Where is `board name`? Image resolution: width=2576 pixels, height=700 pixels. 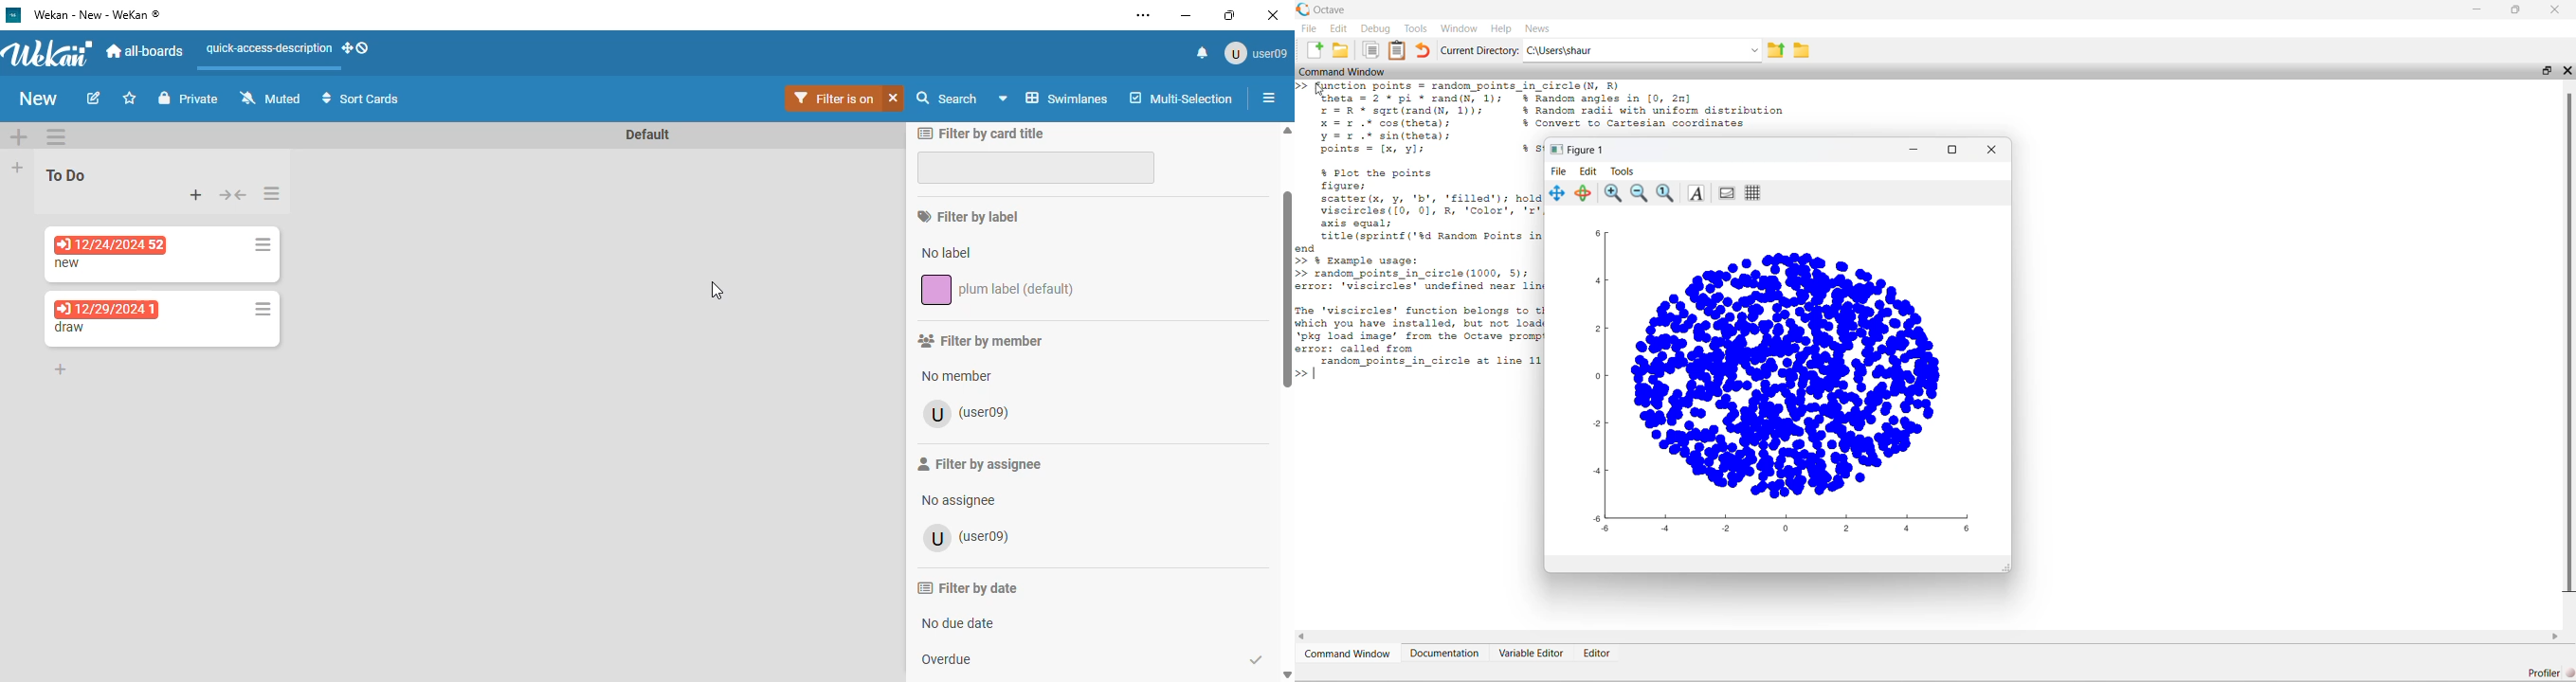 board name is located at coordinates (39, 99).